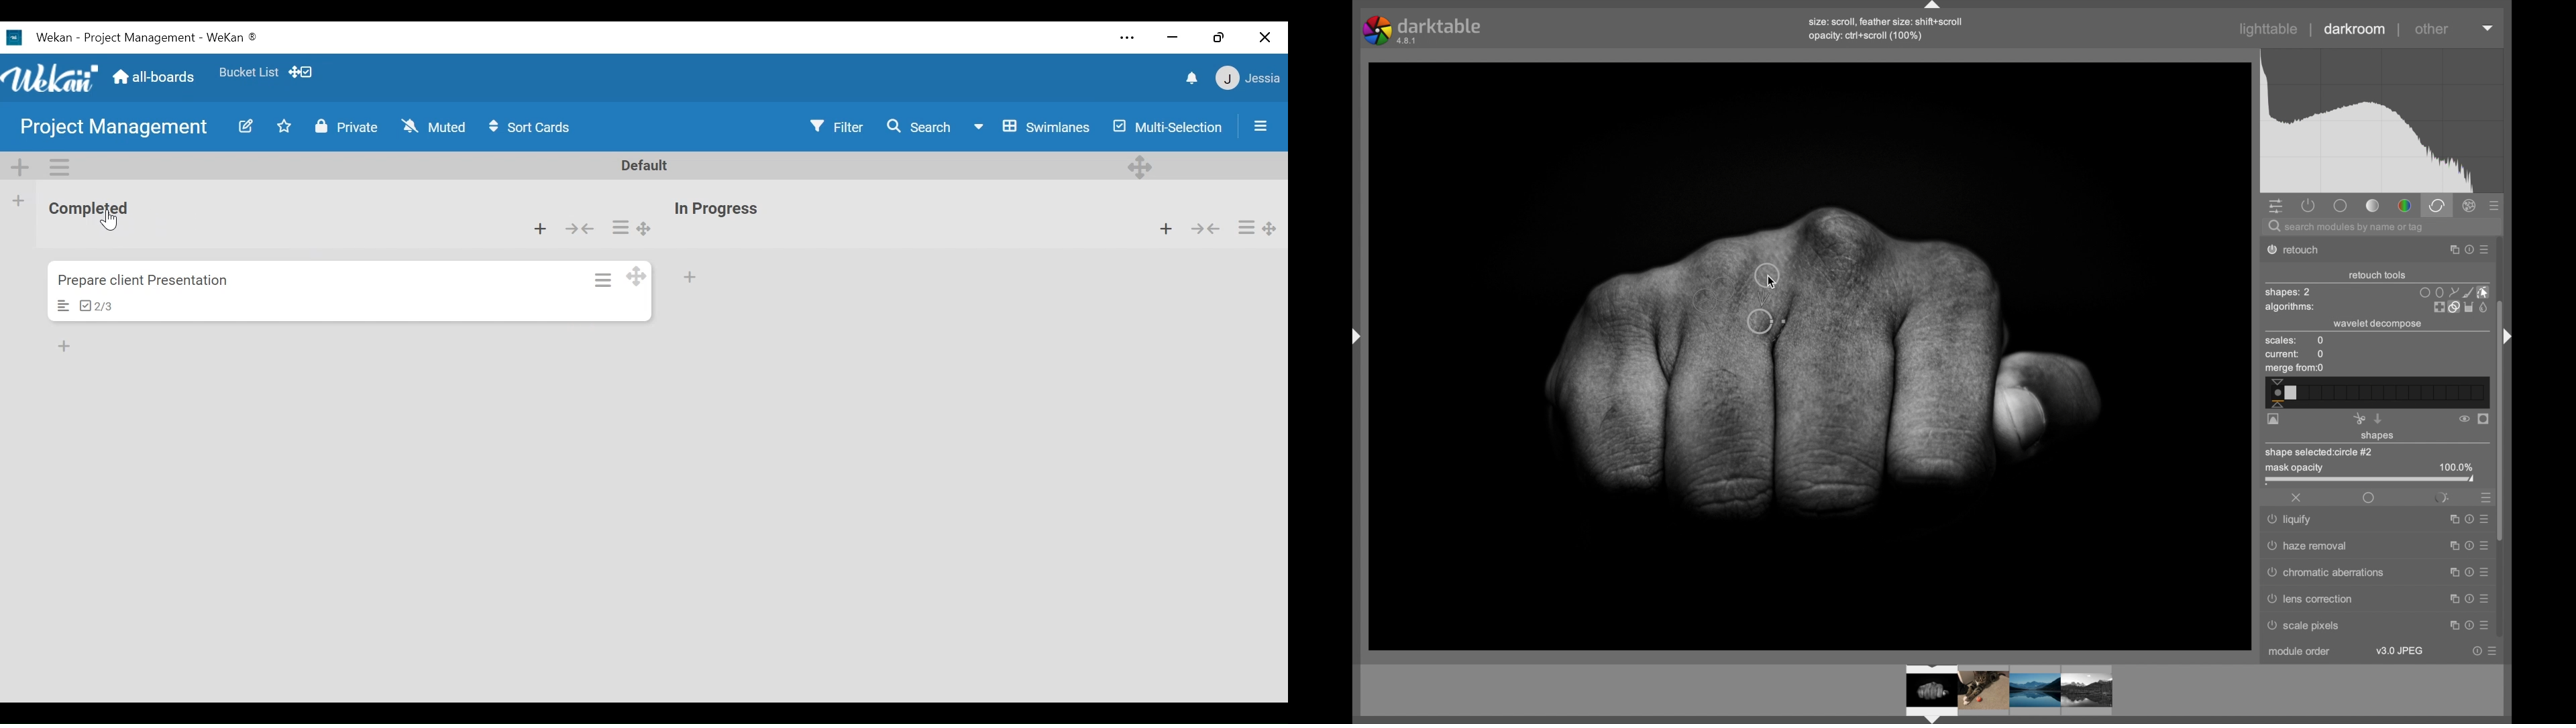 Image resolution: width=2576 pixels, height=728 pixels. Describe the element at coordinates (2275, 207) in the screenshot. I see `show quick panel` at that location.